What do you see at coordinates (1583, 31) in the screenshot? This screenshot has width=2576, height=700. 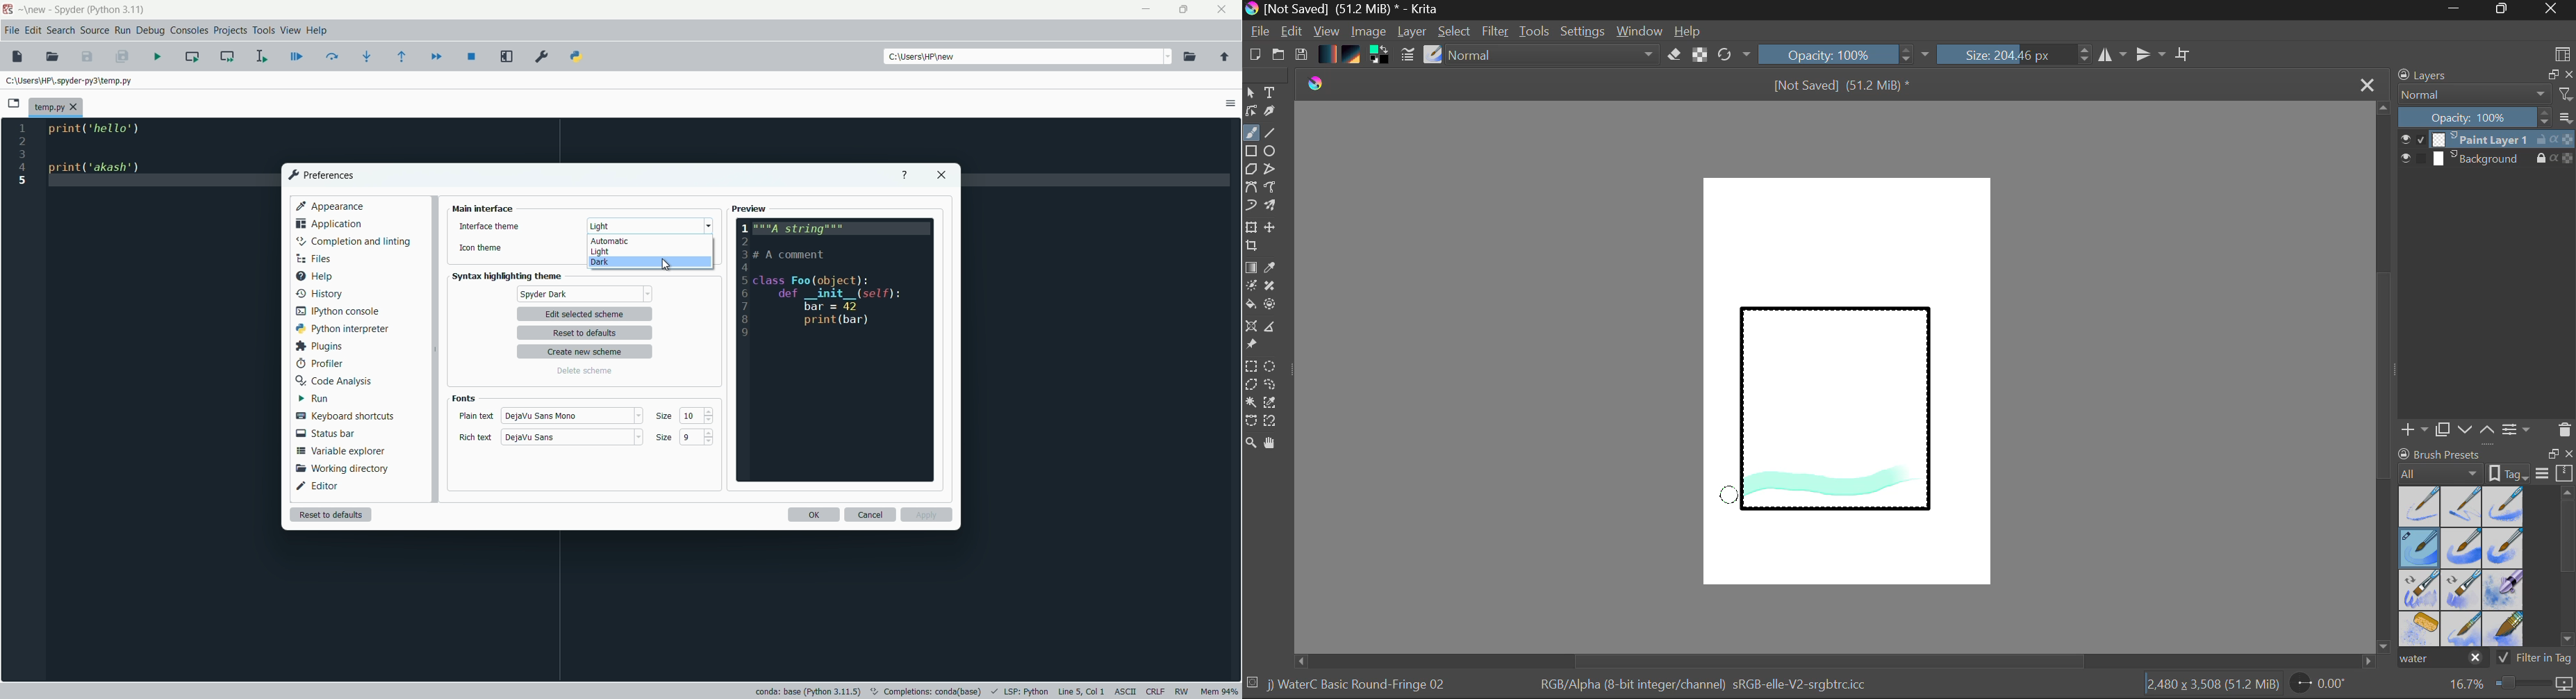 I see `Settings` at bounding box center [1583, 31].